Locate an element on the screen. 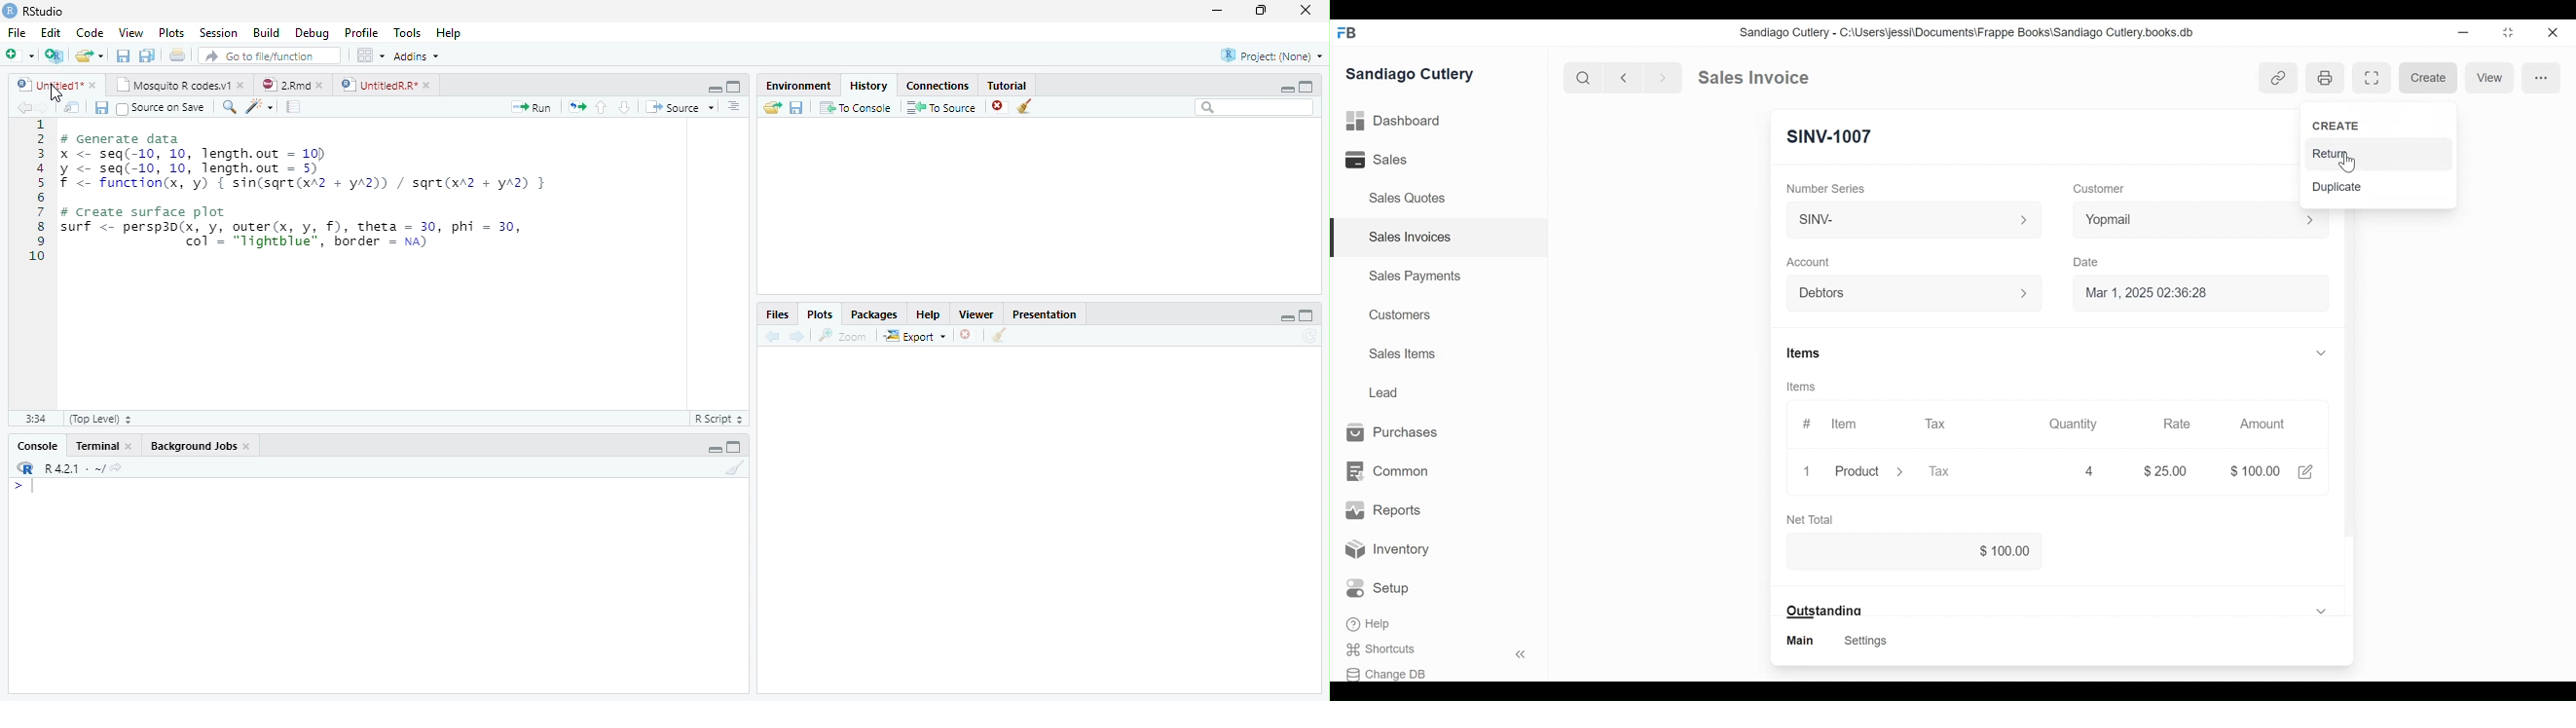 The image size is (2576, 728). Go back to previous source location is located at coordinates (23, 107).